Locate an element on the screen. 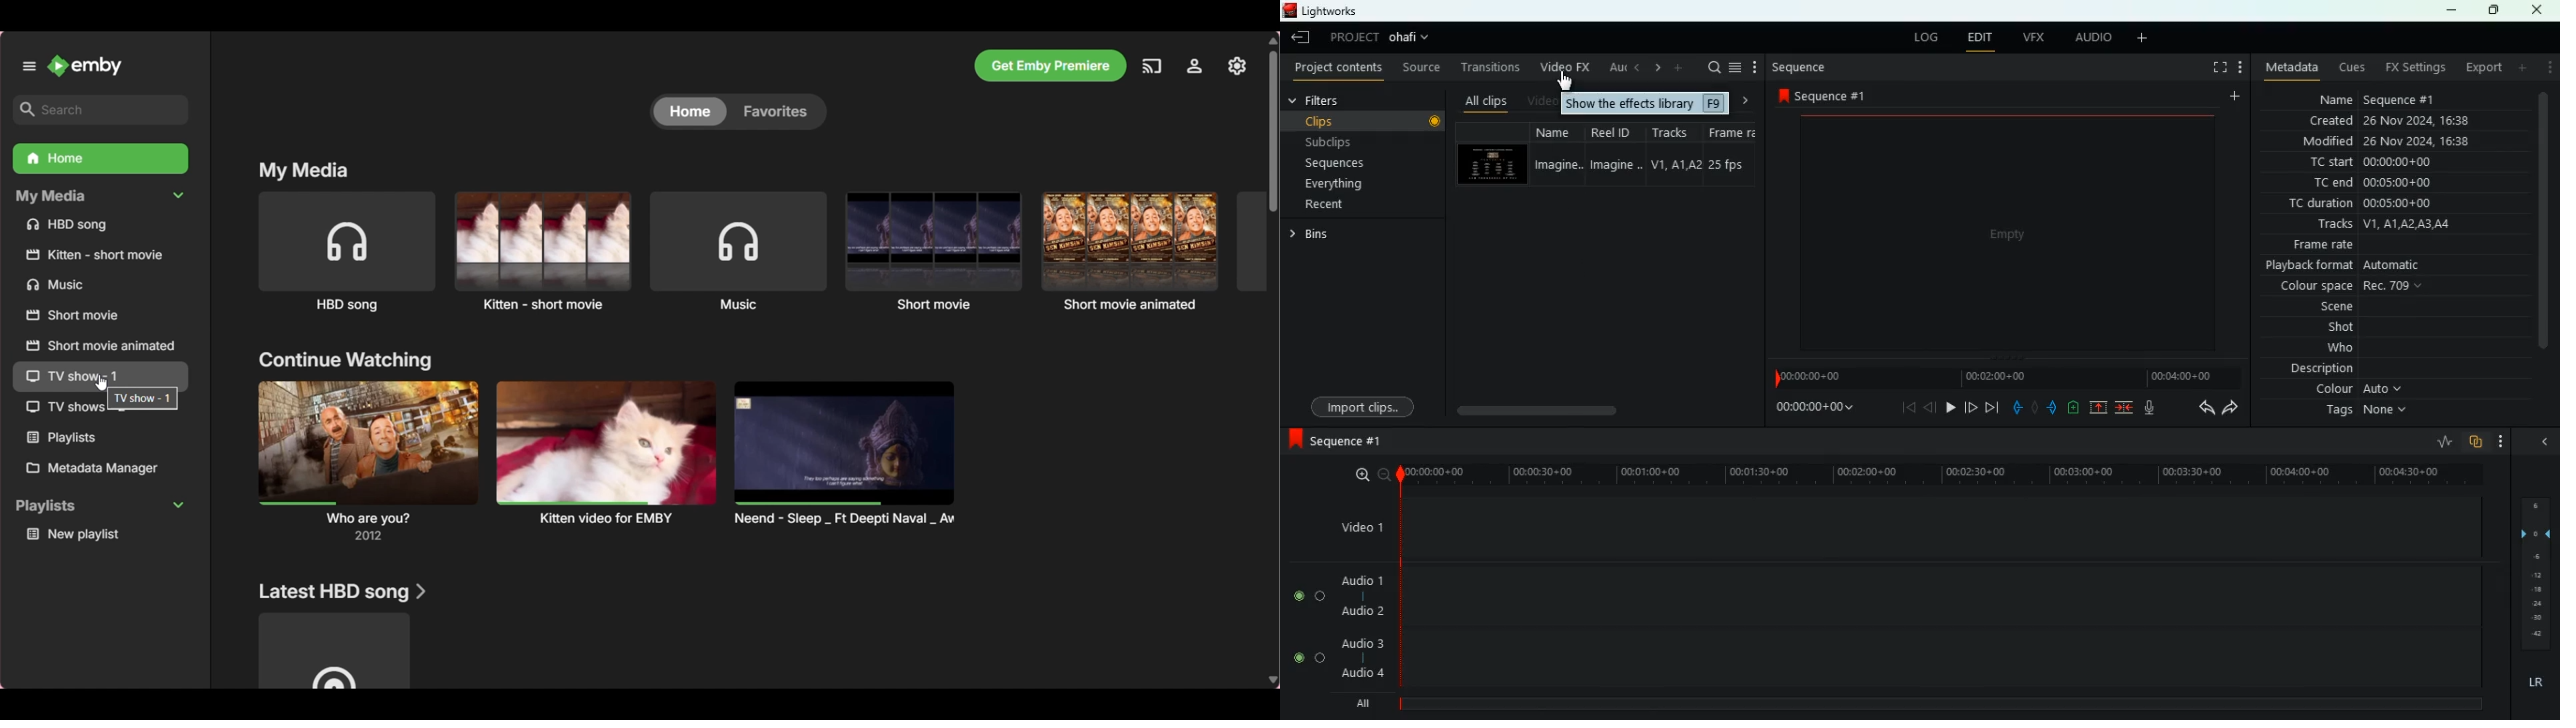 The height and width of the screenshot is (728, 2576). add is located at coordinates (2072, 407).